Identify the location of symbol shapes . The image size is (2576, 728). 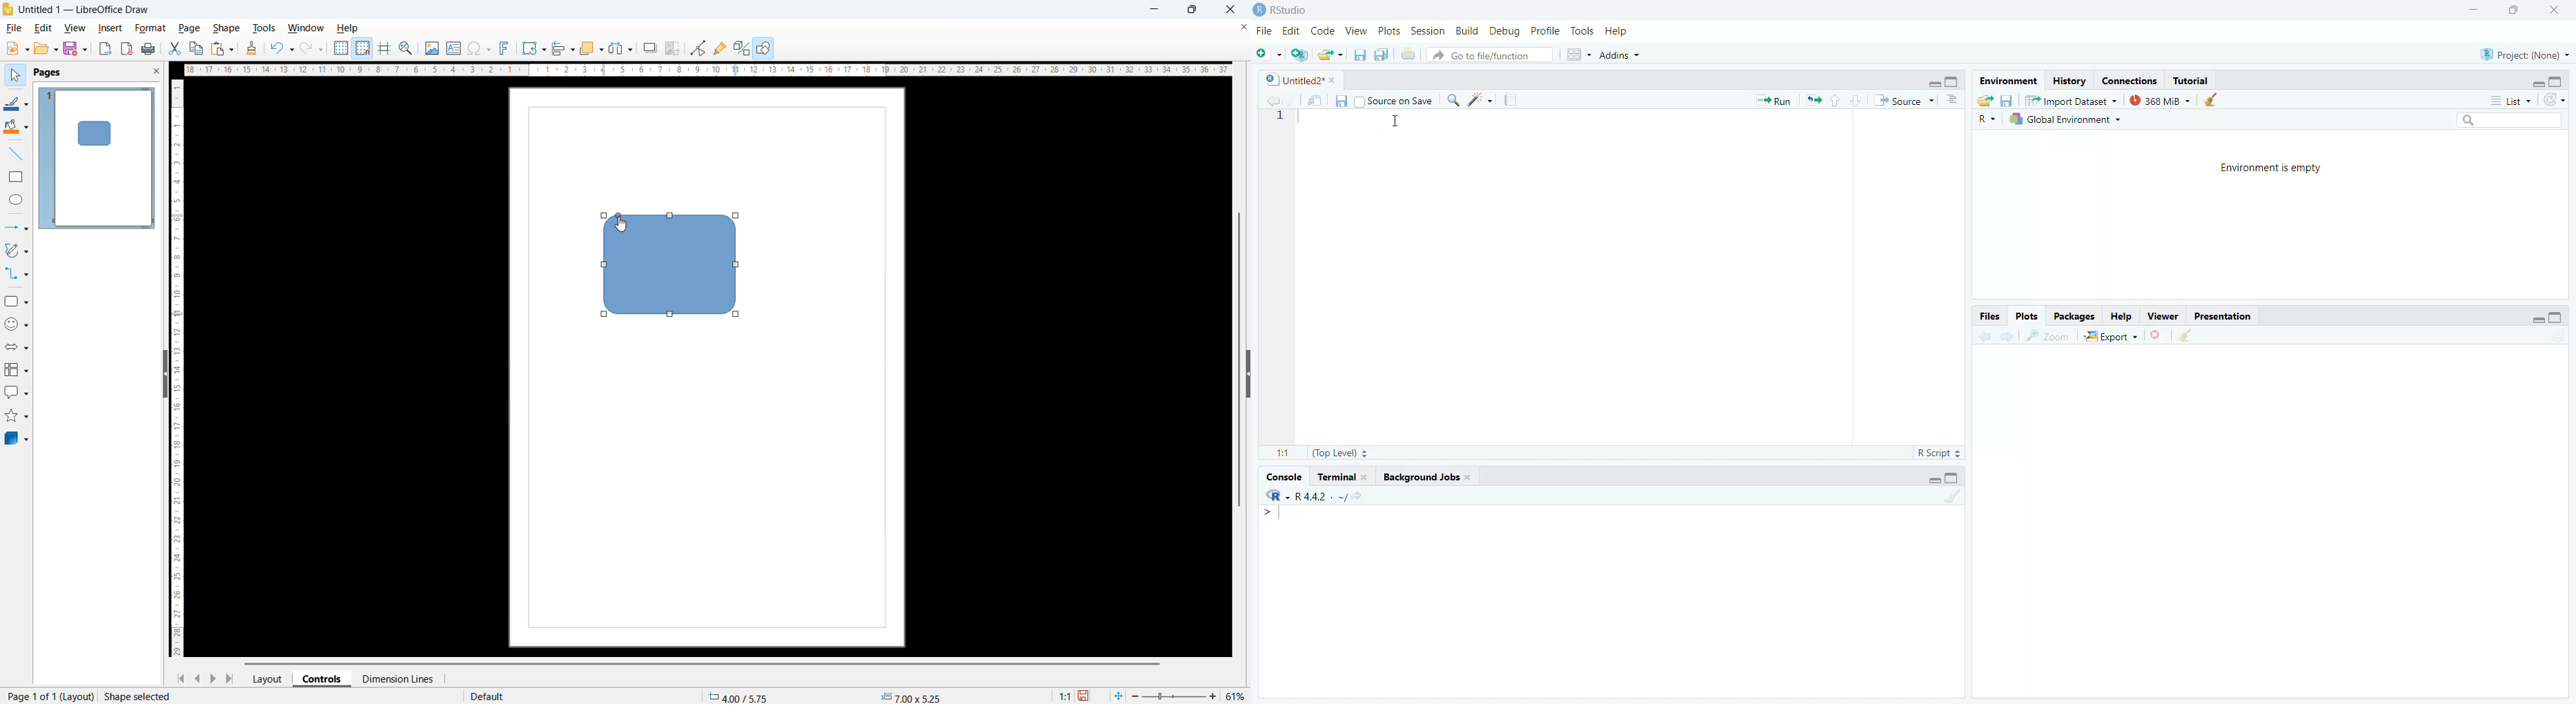
(16, 325).